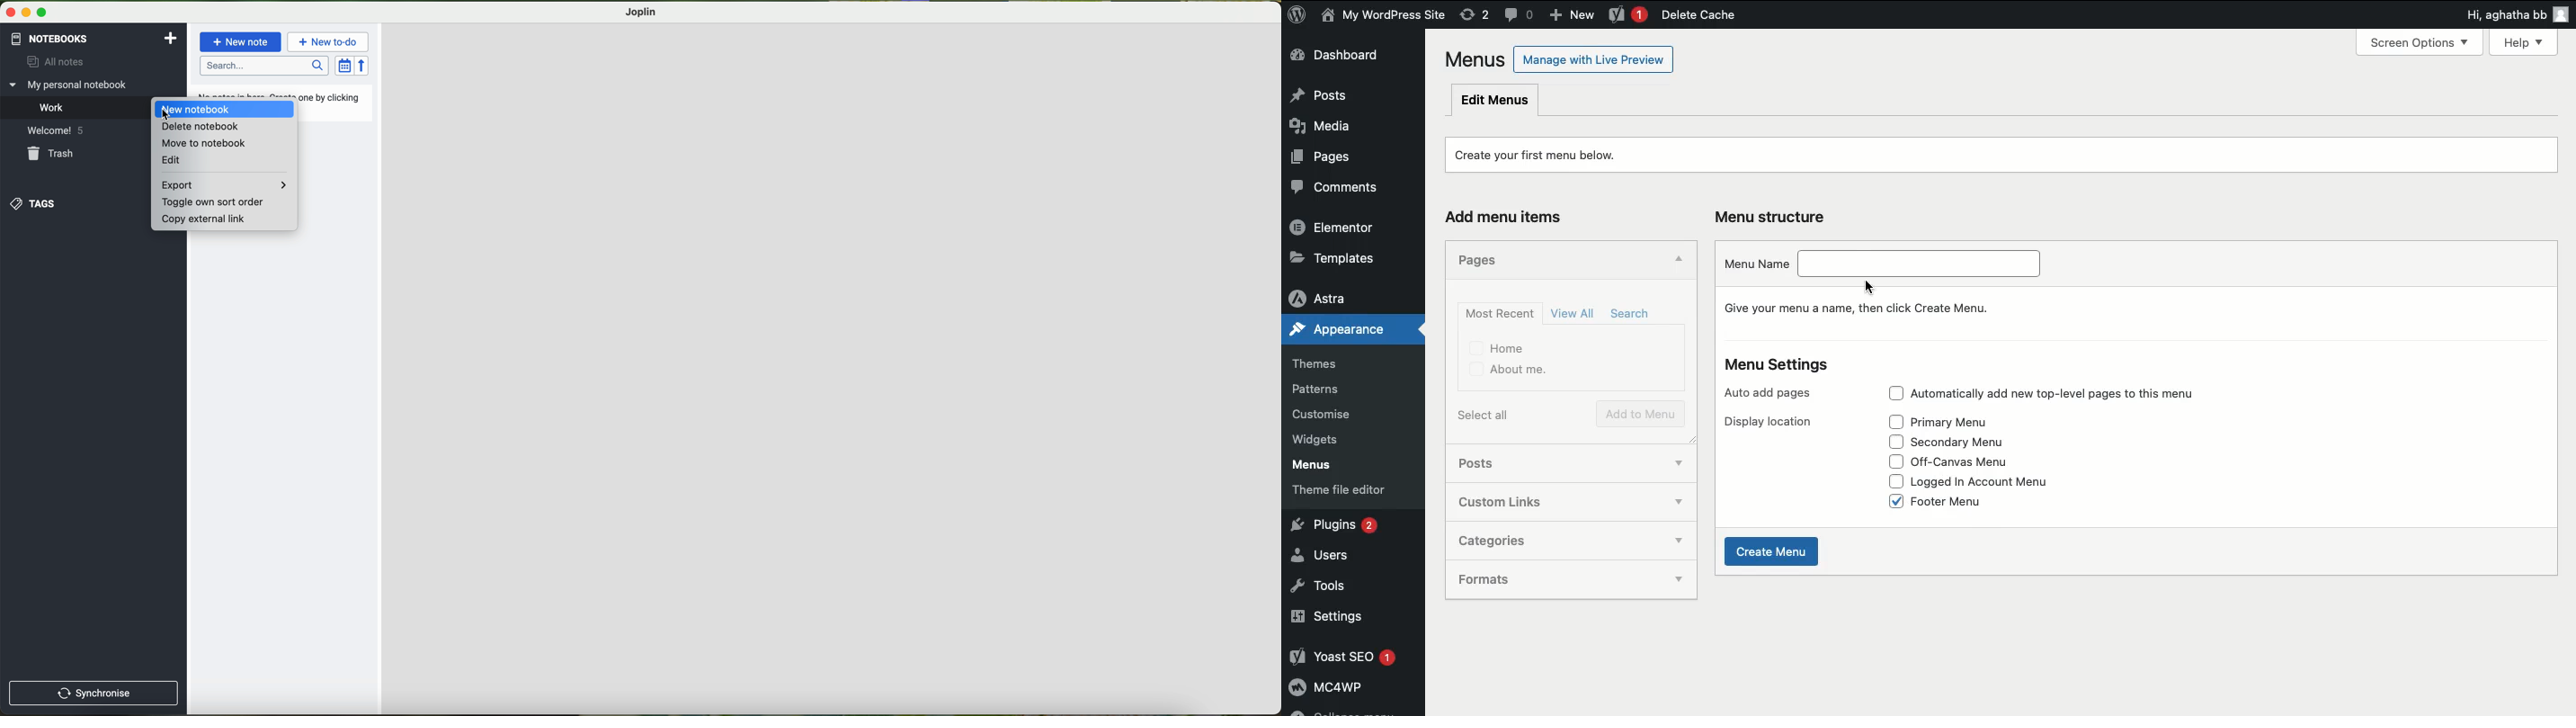 This screenshot has width=2576, height=728. What do you see at coordinates (2527, 40) in the screenshot?
I see `Help` at bounding box center [2527, 40].